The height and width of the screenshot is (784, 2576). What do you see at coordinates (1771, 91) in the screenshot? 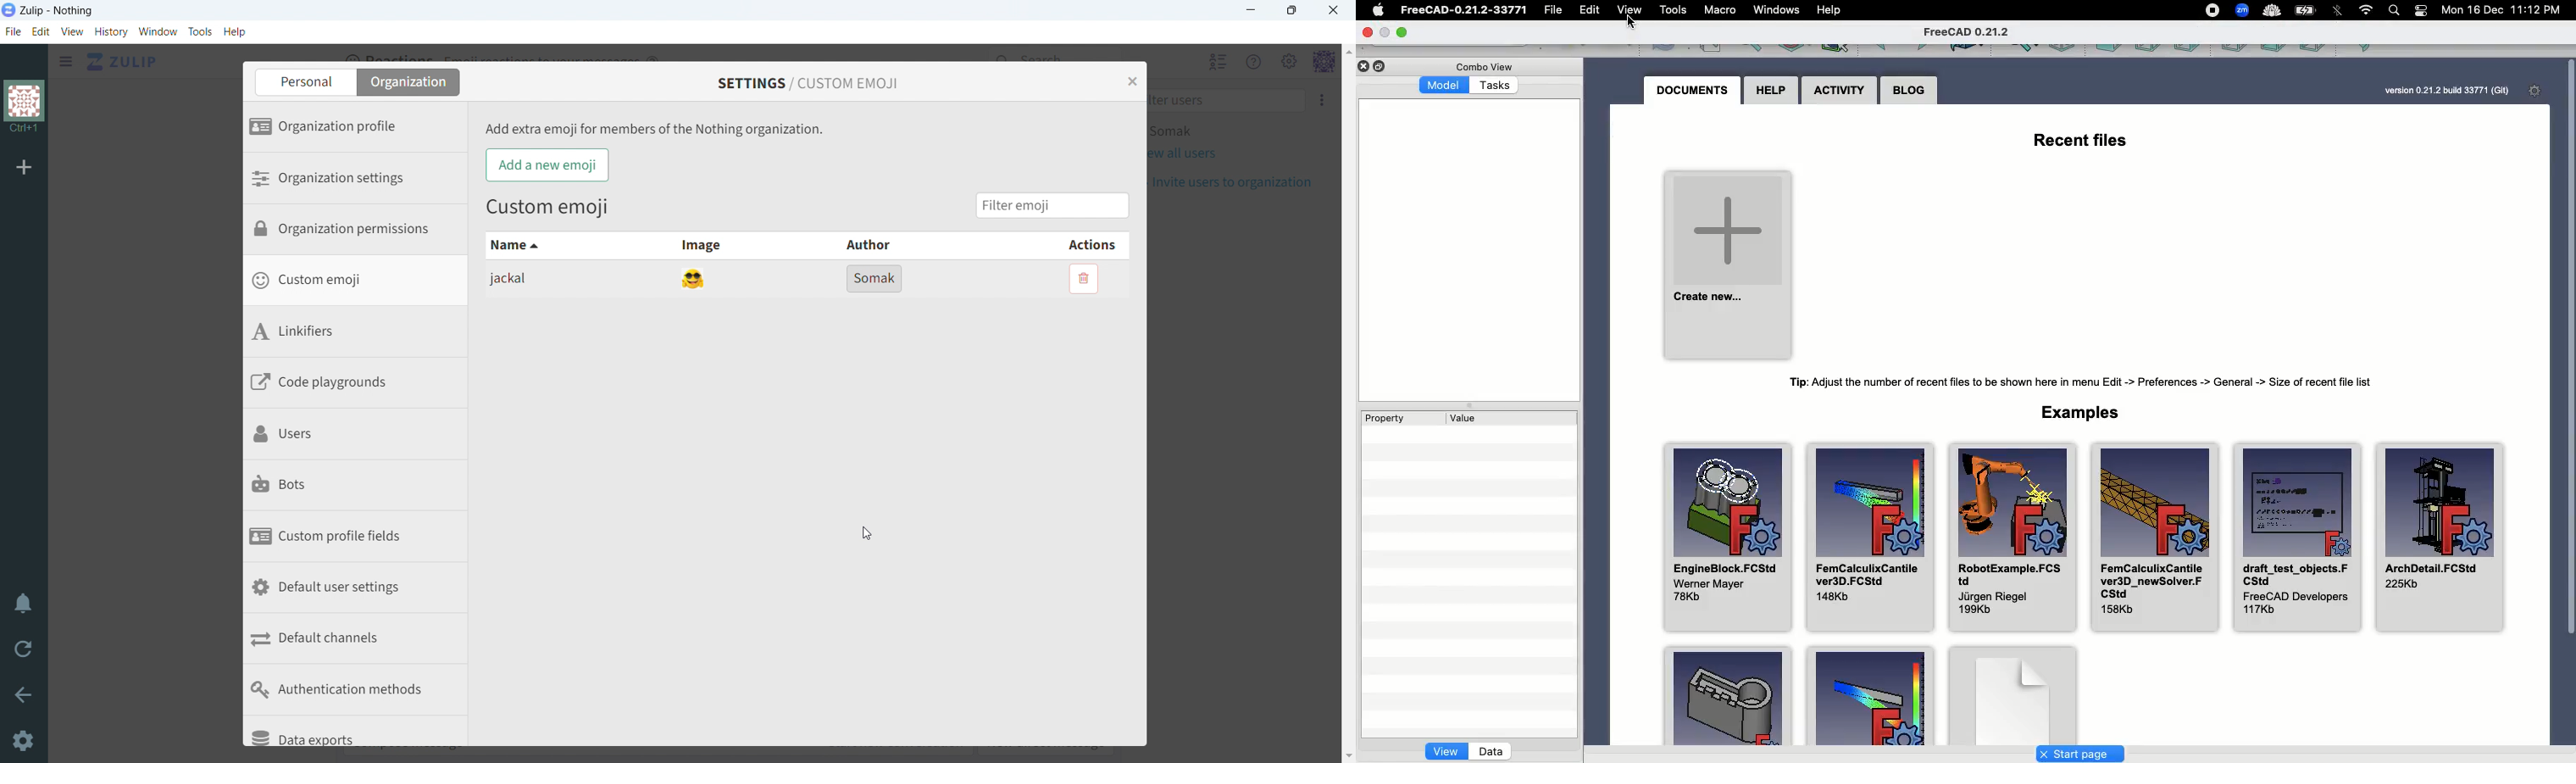
I see `Help` at bounding box center [1771, 91].